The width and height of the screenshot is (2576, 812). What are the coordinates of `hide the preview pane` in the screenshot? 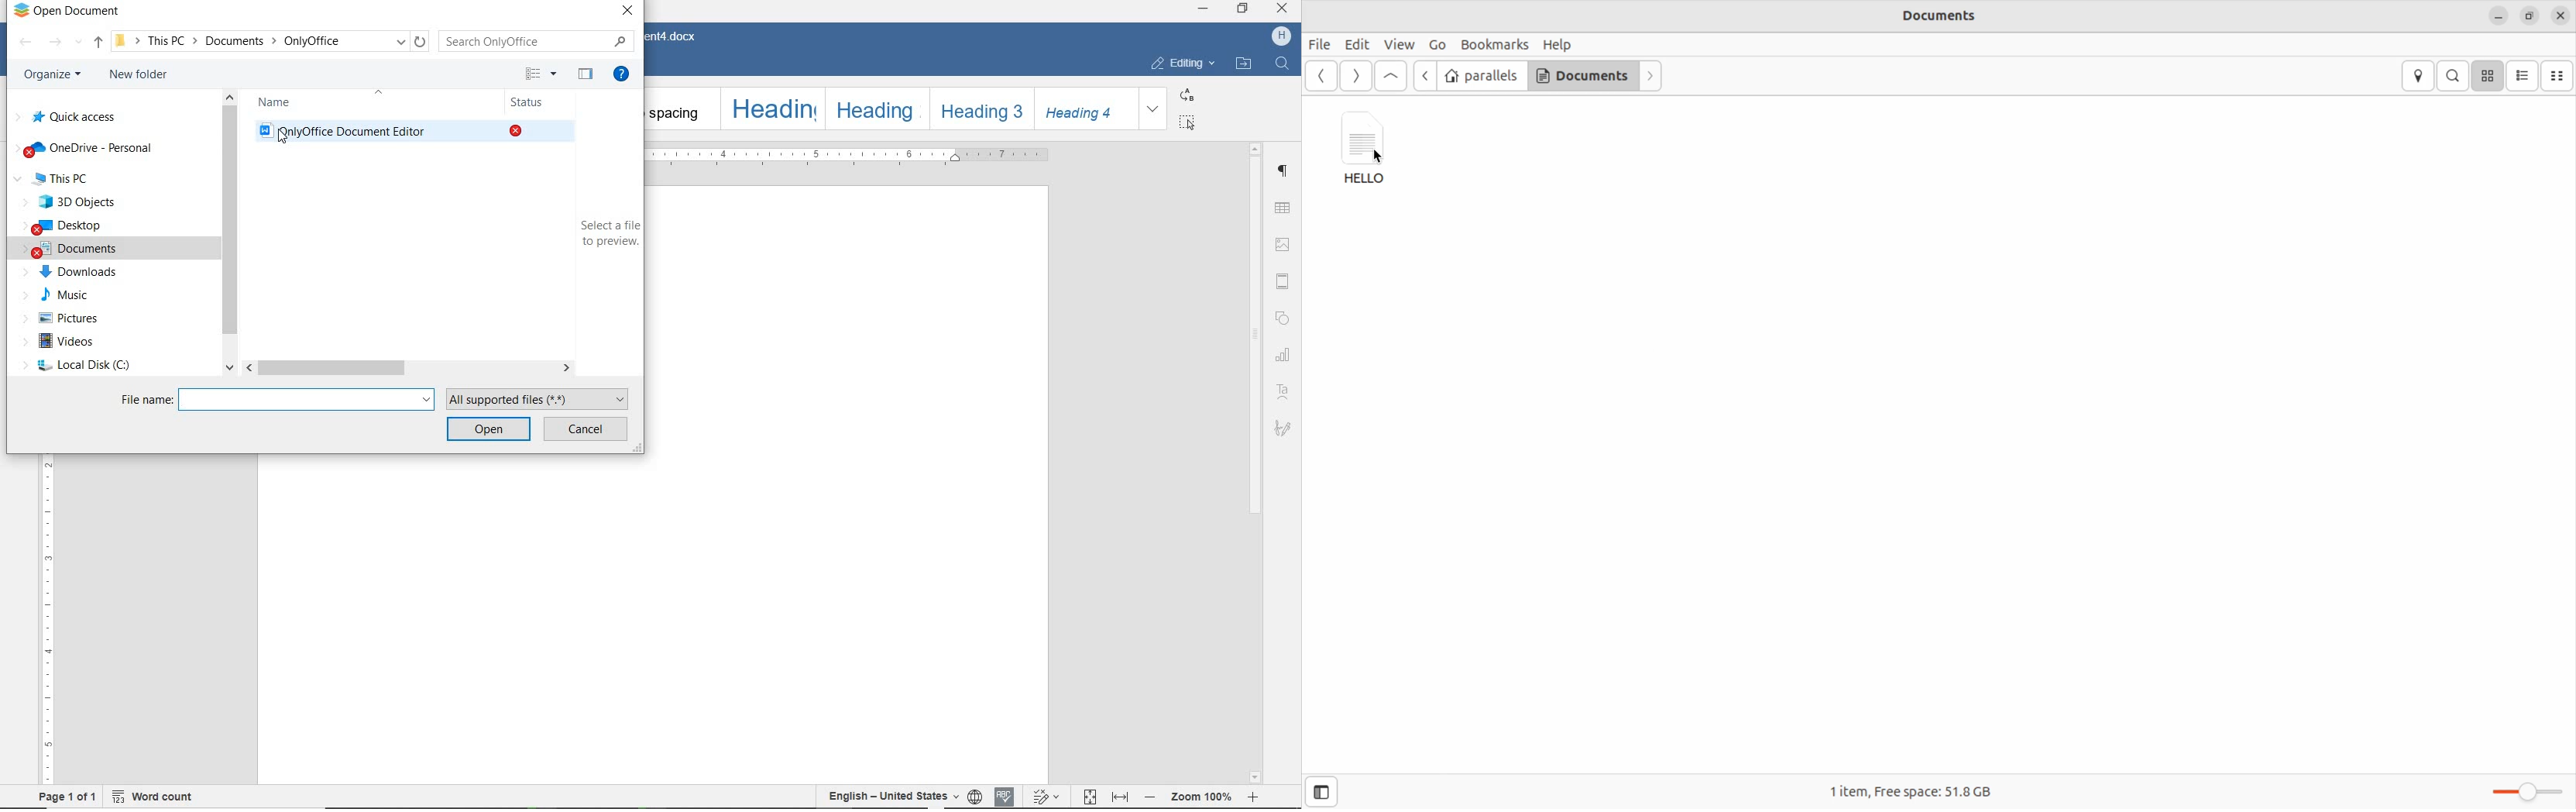 It's located at (584, 73).